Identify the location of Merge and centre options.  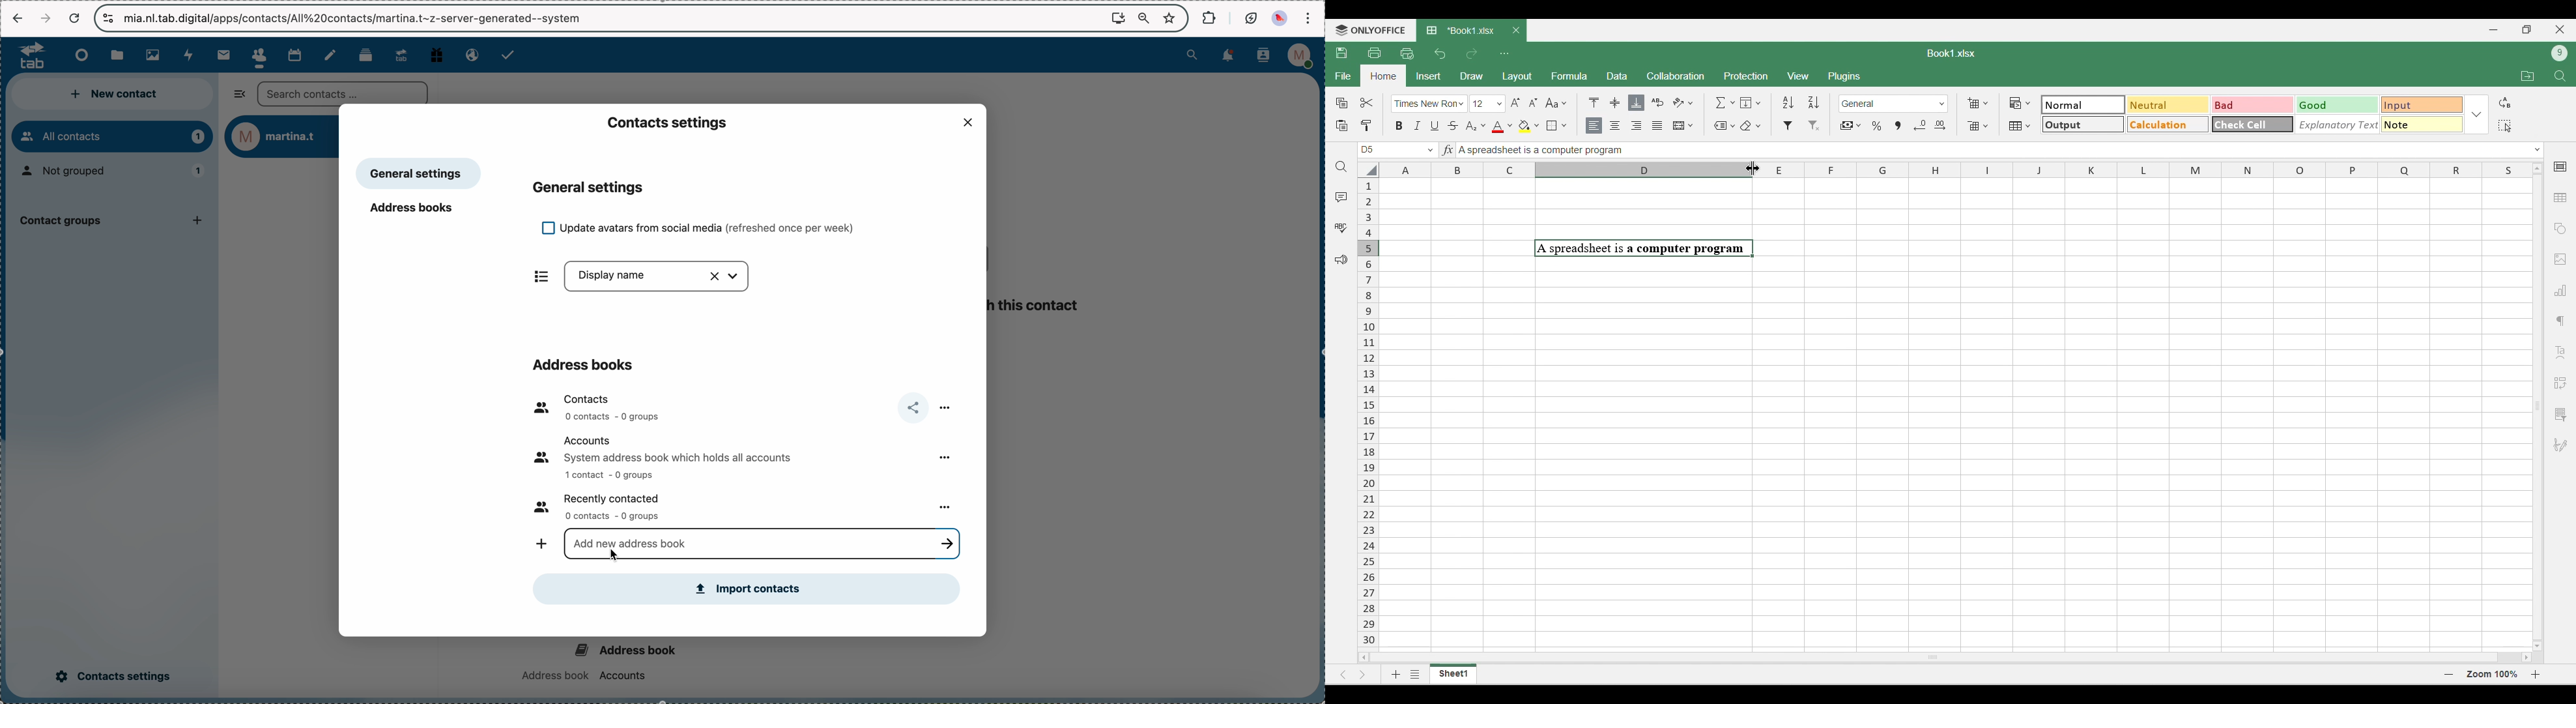
(1683, 125).